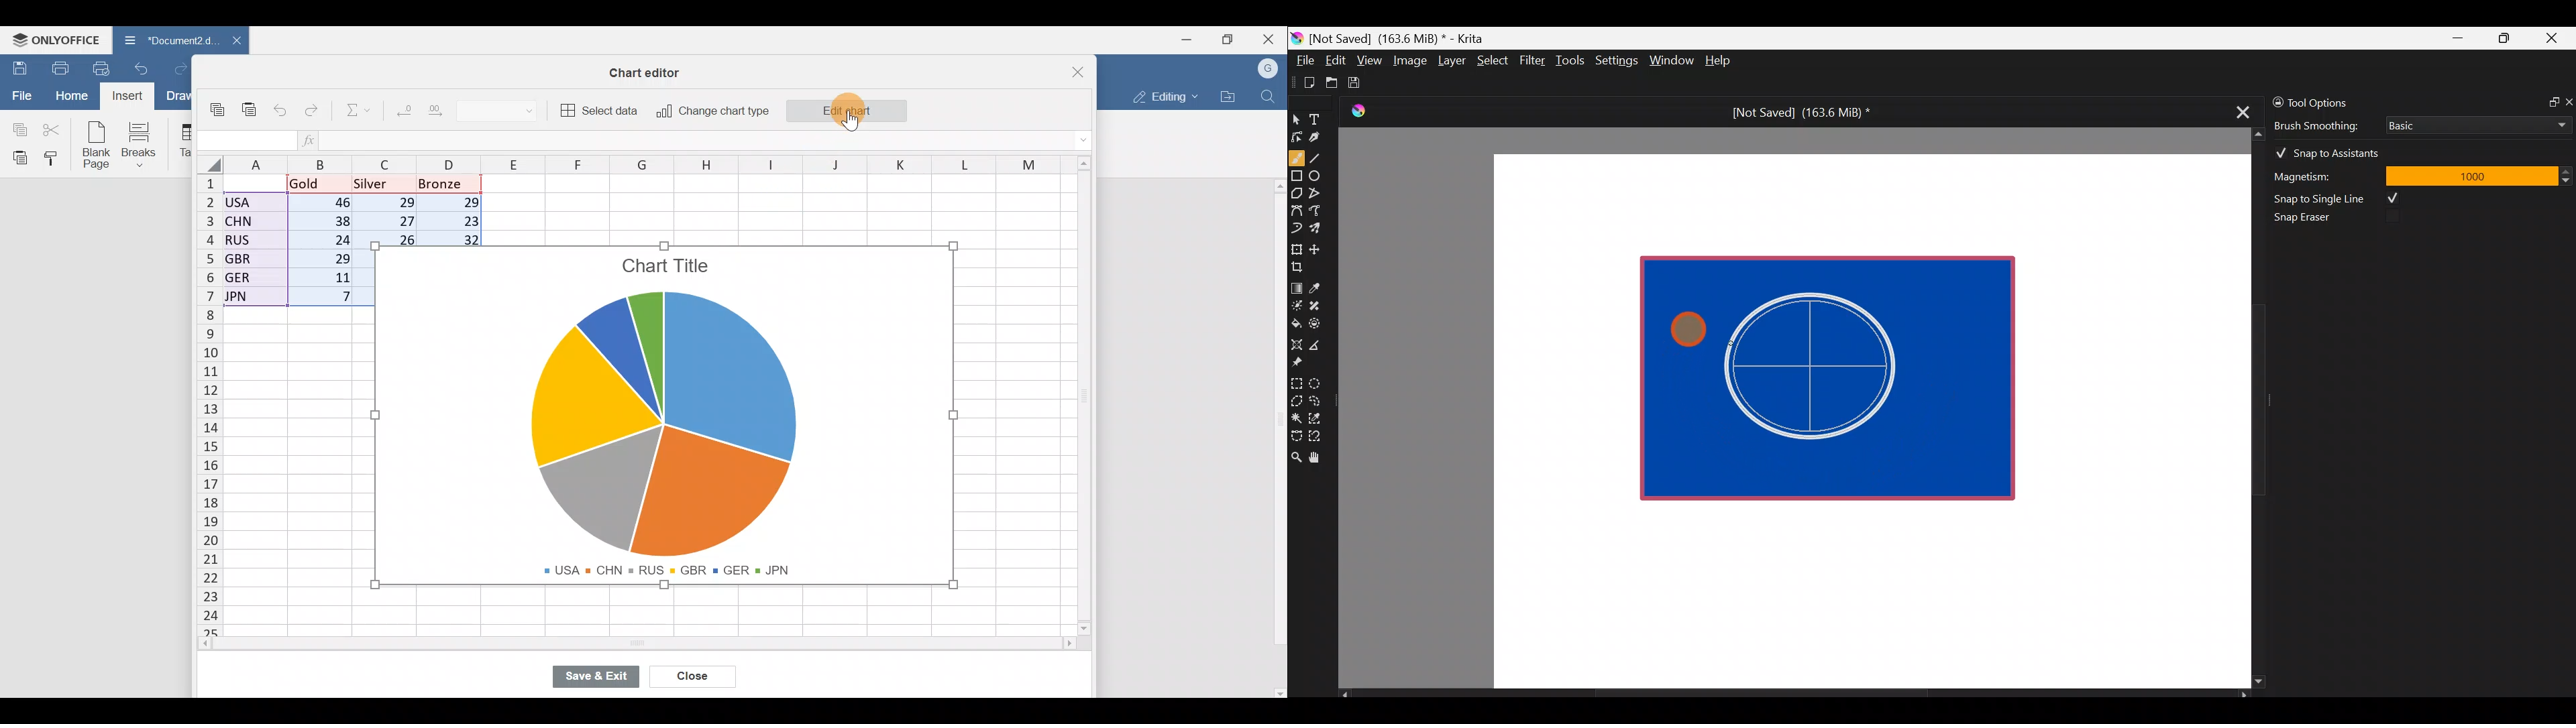  I want to click on Brush smoothing, so click(2325, 125).